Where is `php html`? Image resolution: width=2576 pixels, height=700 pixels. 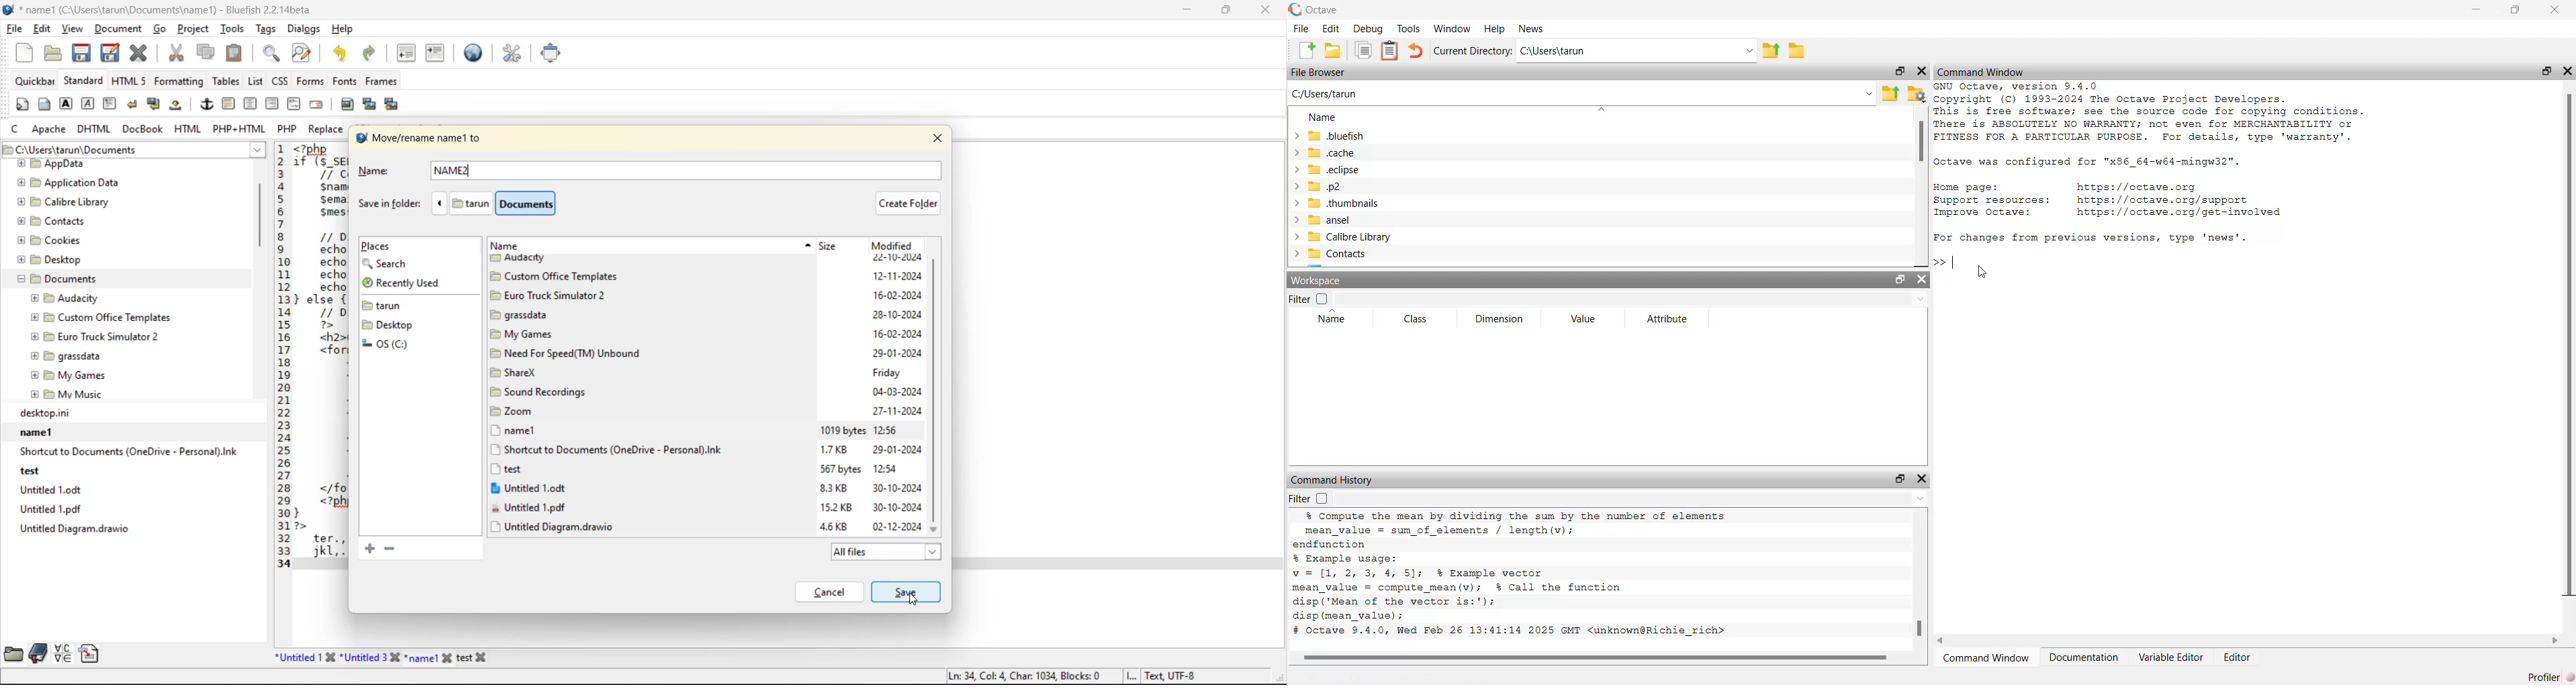
php html is located at coordinates (237, 128).